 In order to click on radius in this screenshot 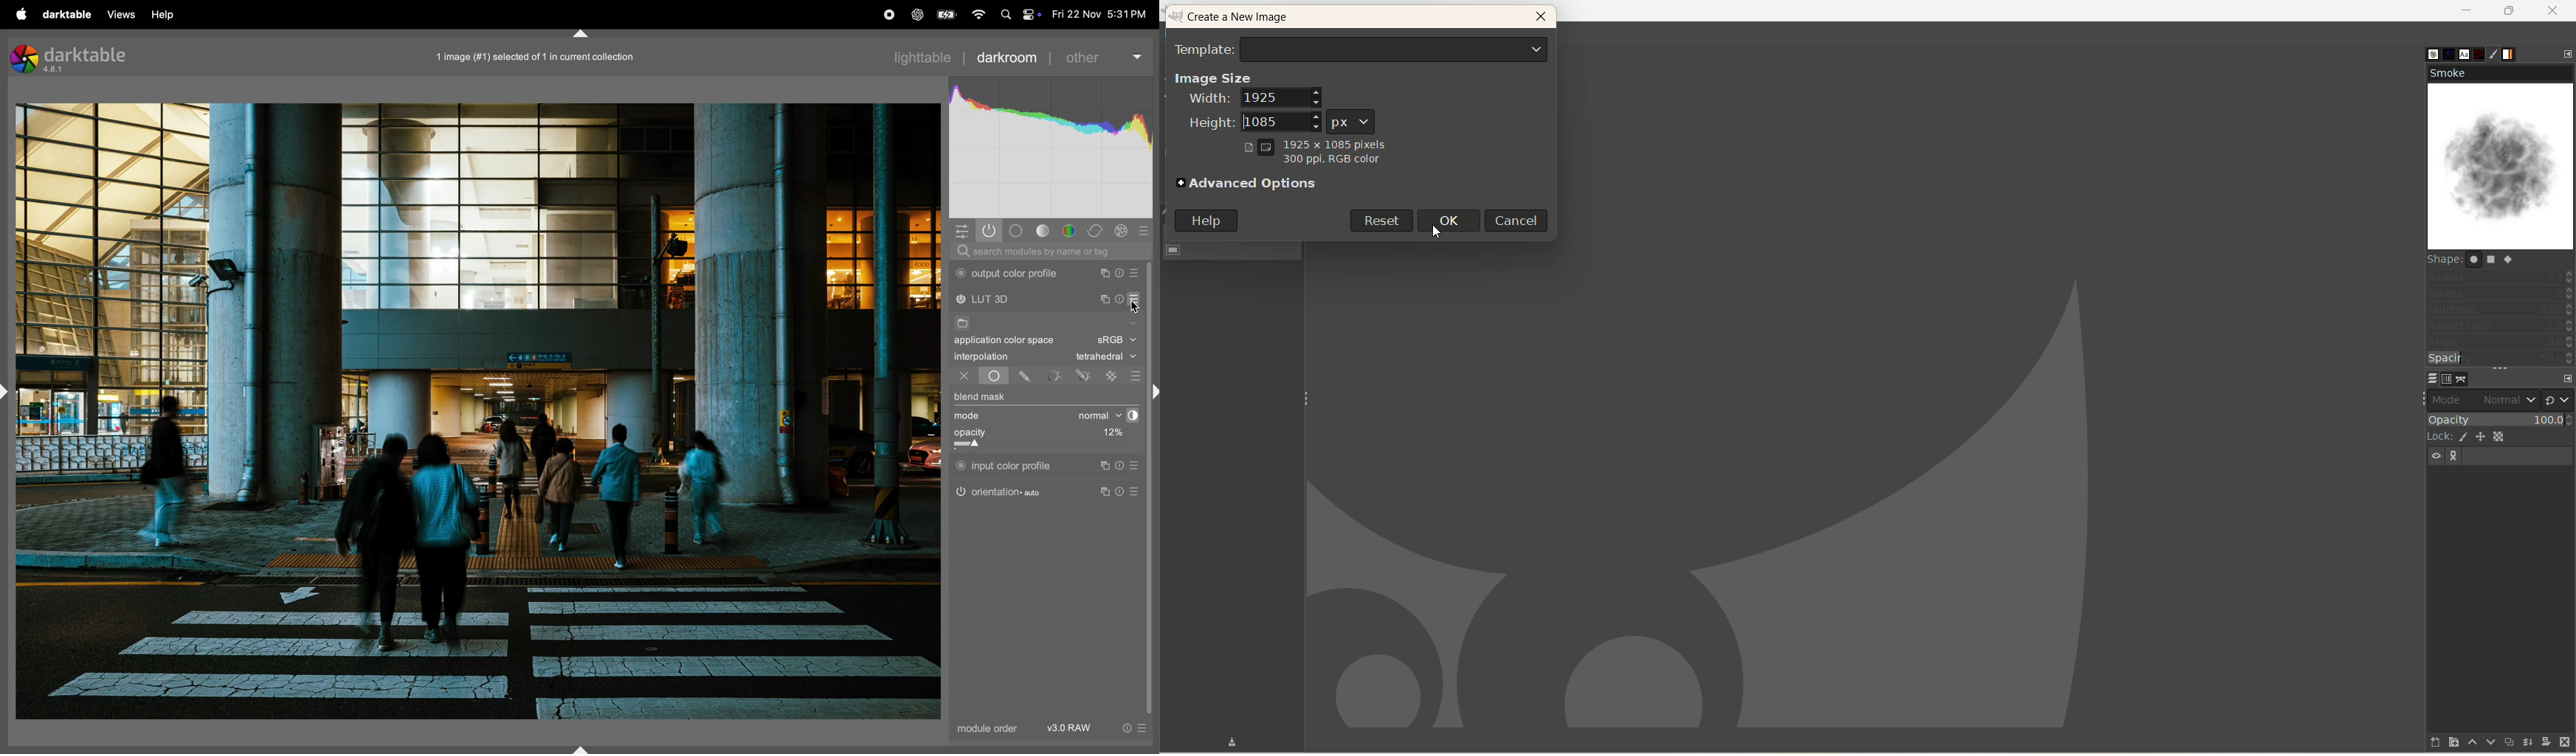, I will do `click(2501, 276)`.